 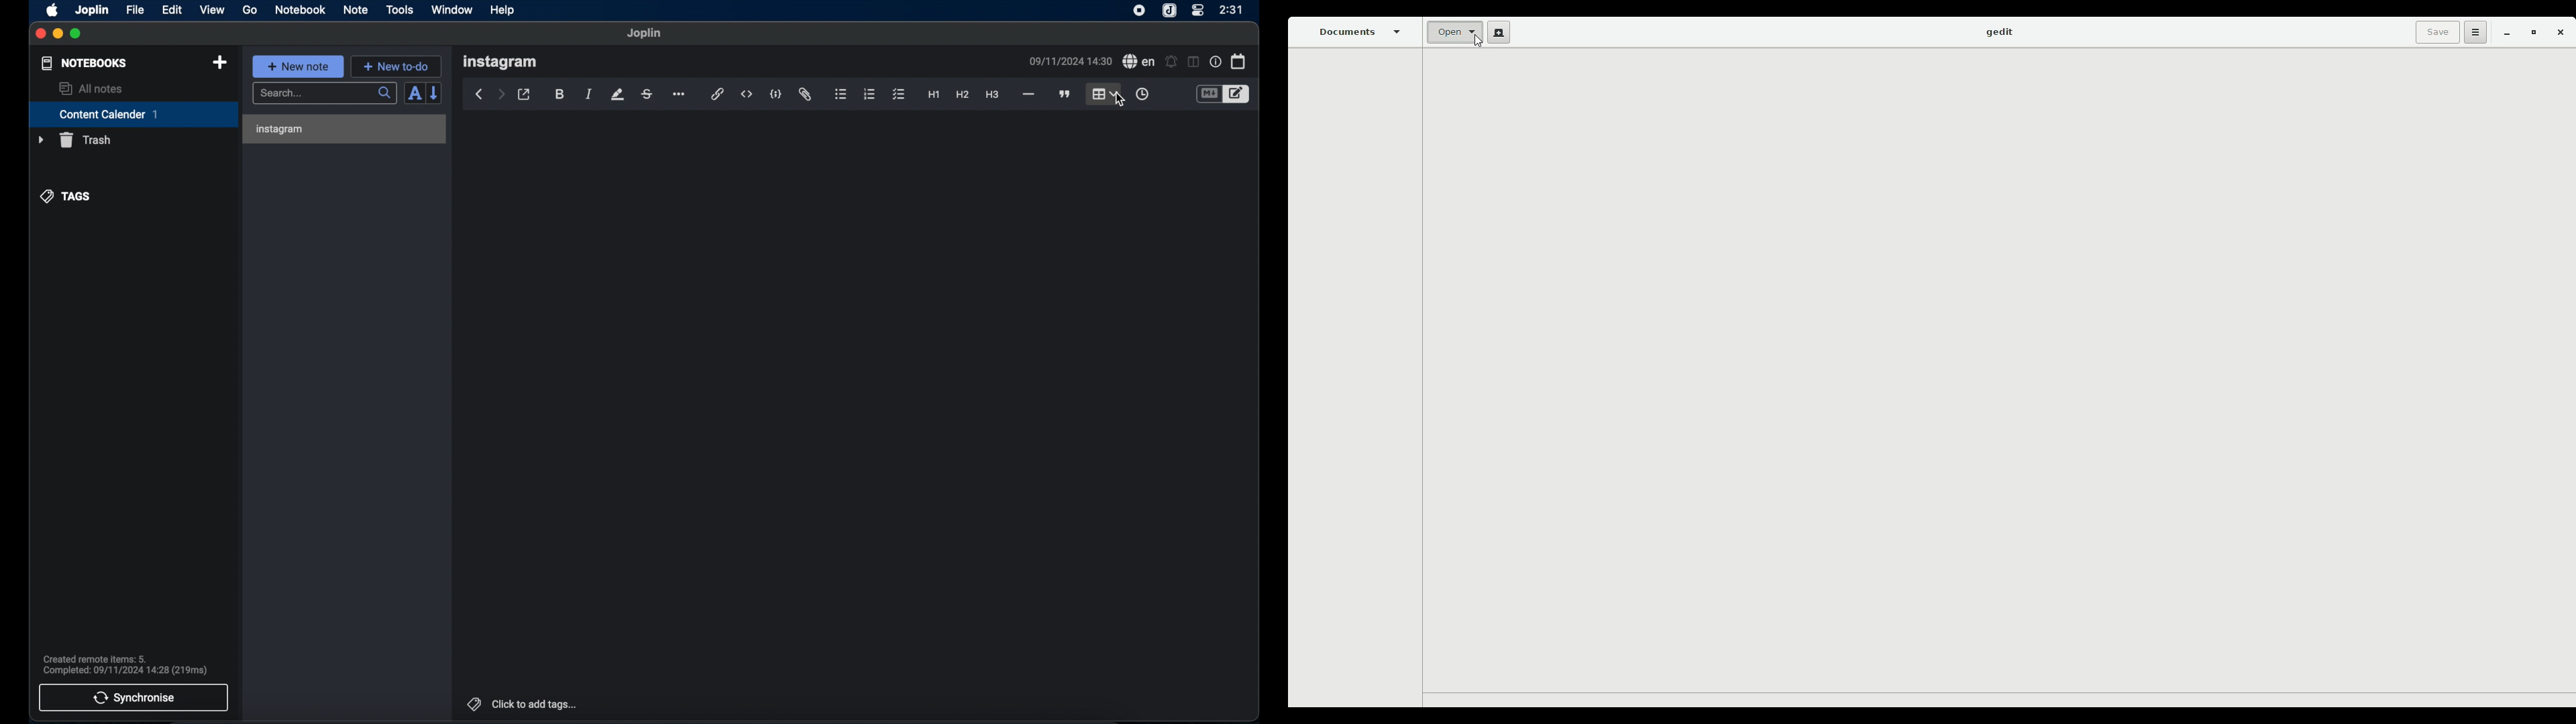 What do you see at coordinates (716, 93) in the screenshot?
I see `hyperlink` at bounding box center [716, 93].